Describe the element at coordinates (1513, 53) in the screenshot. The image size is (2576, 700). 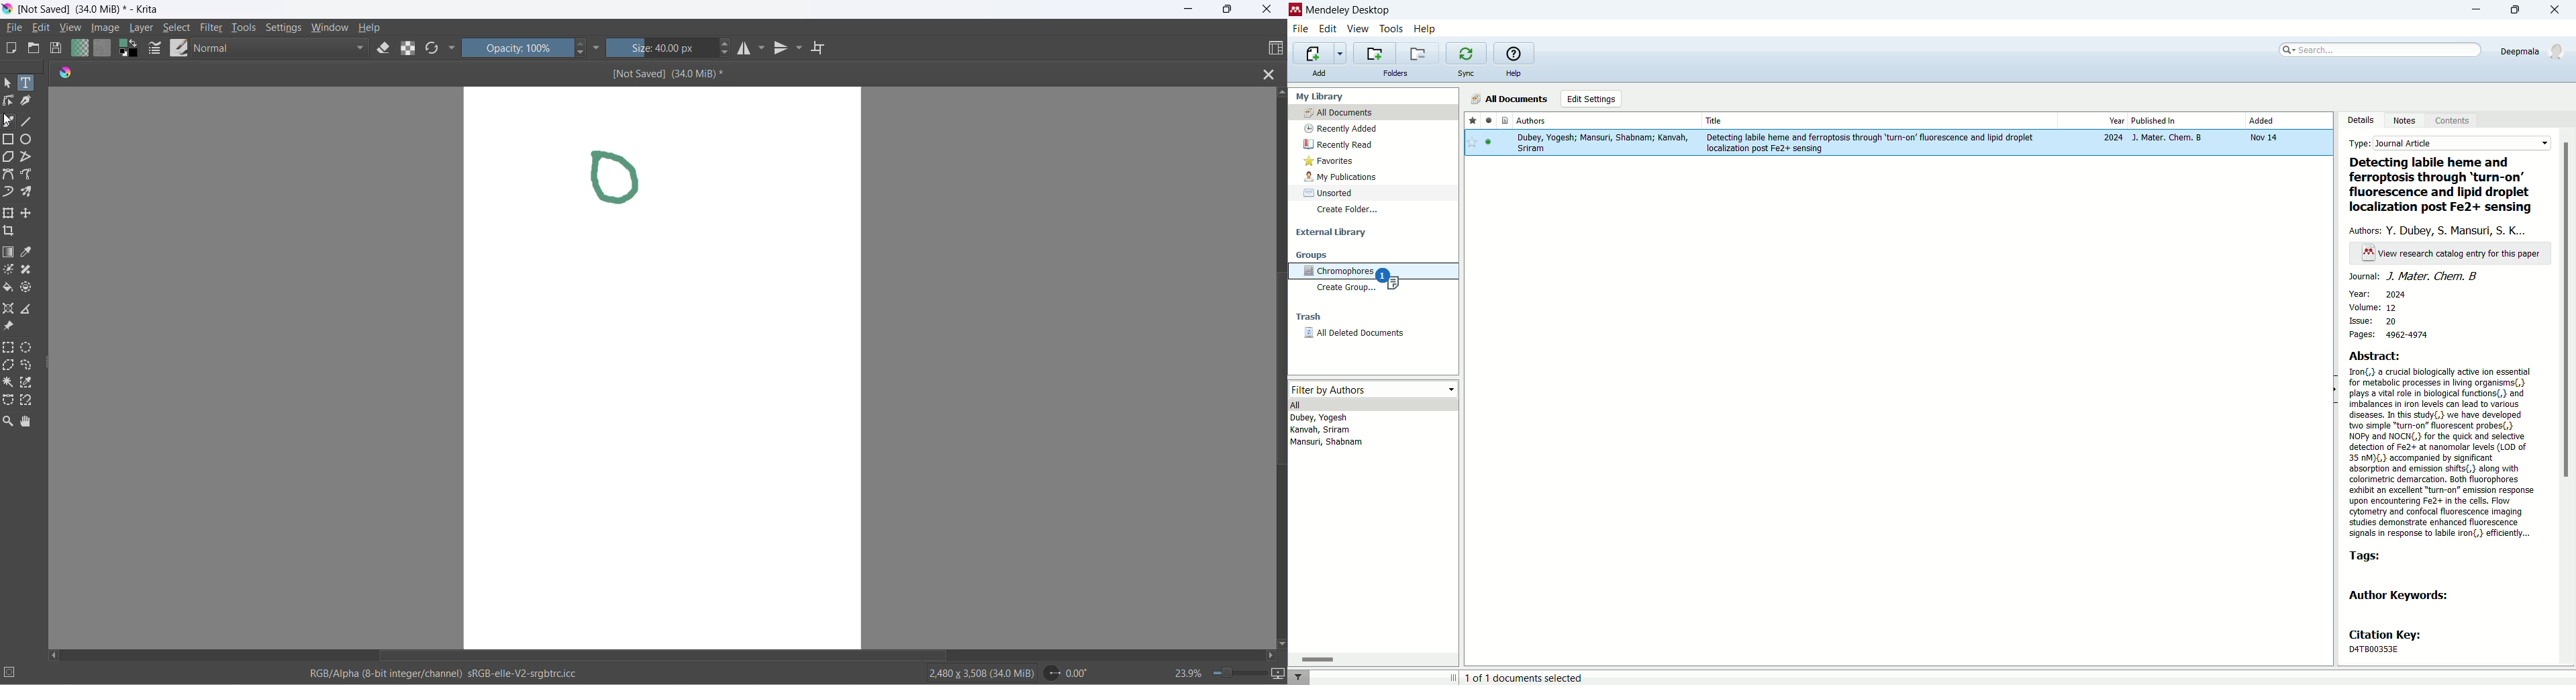
I see `help guide for mendeley` at that location.